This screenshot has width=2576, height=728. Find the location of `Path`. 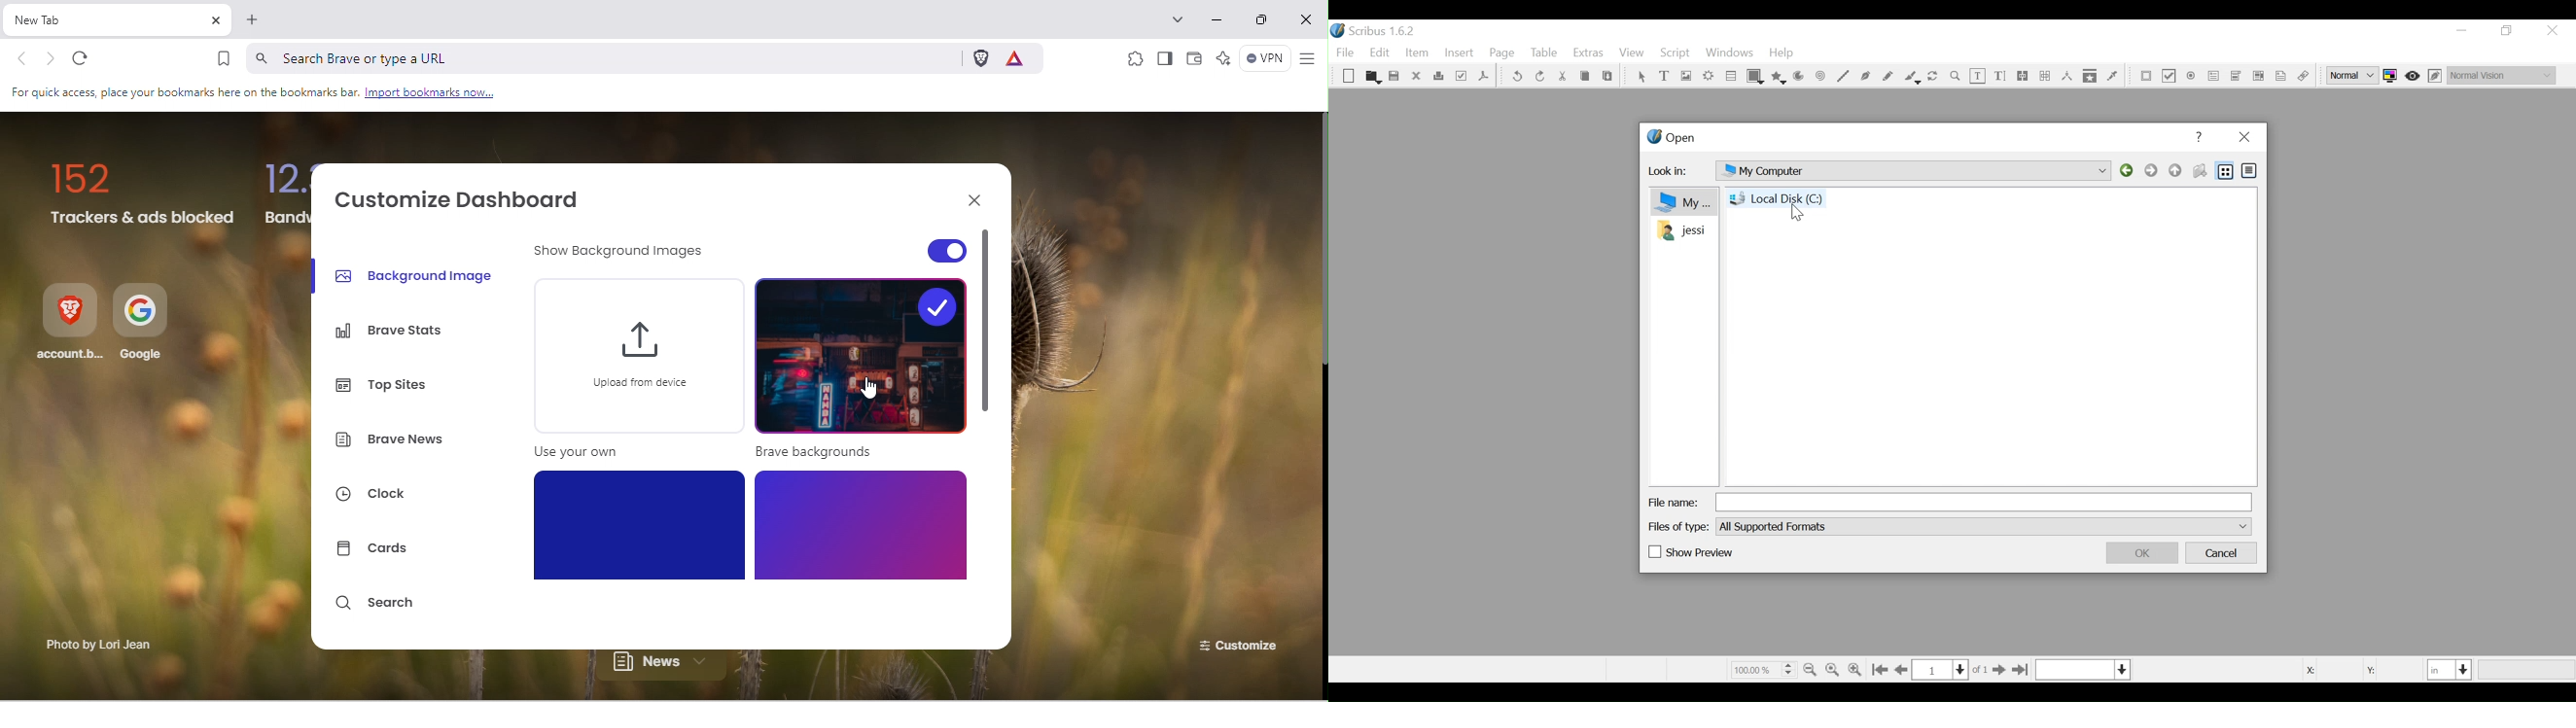

Path is located at coordinates (1912, 170).